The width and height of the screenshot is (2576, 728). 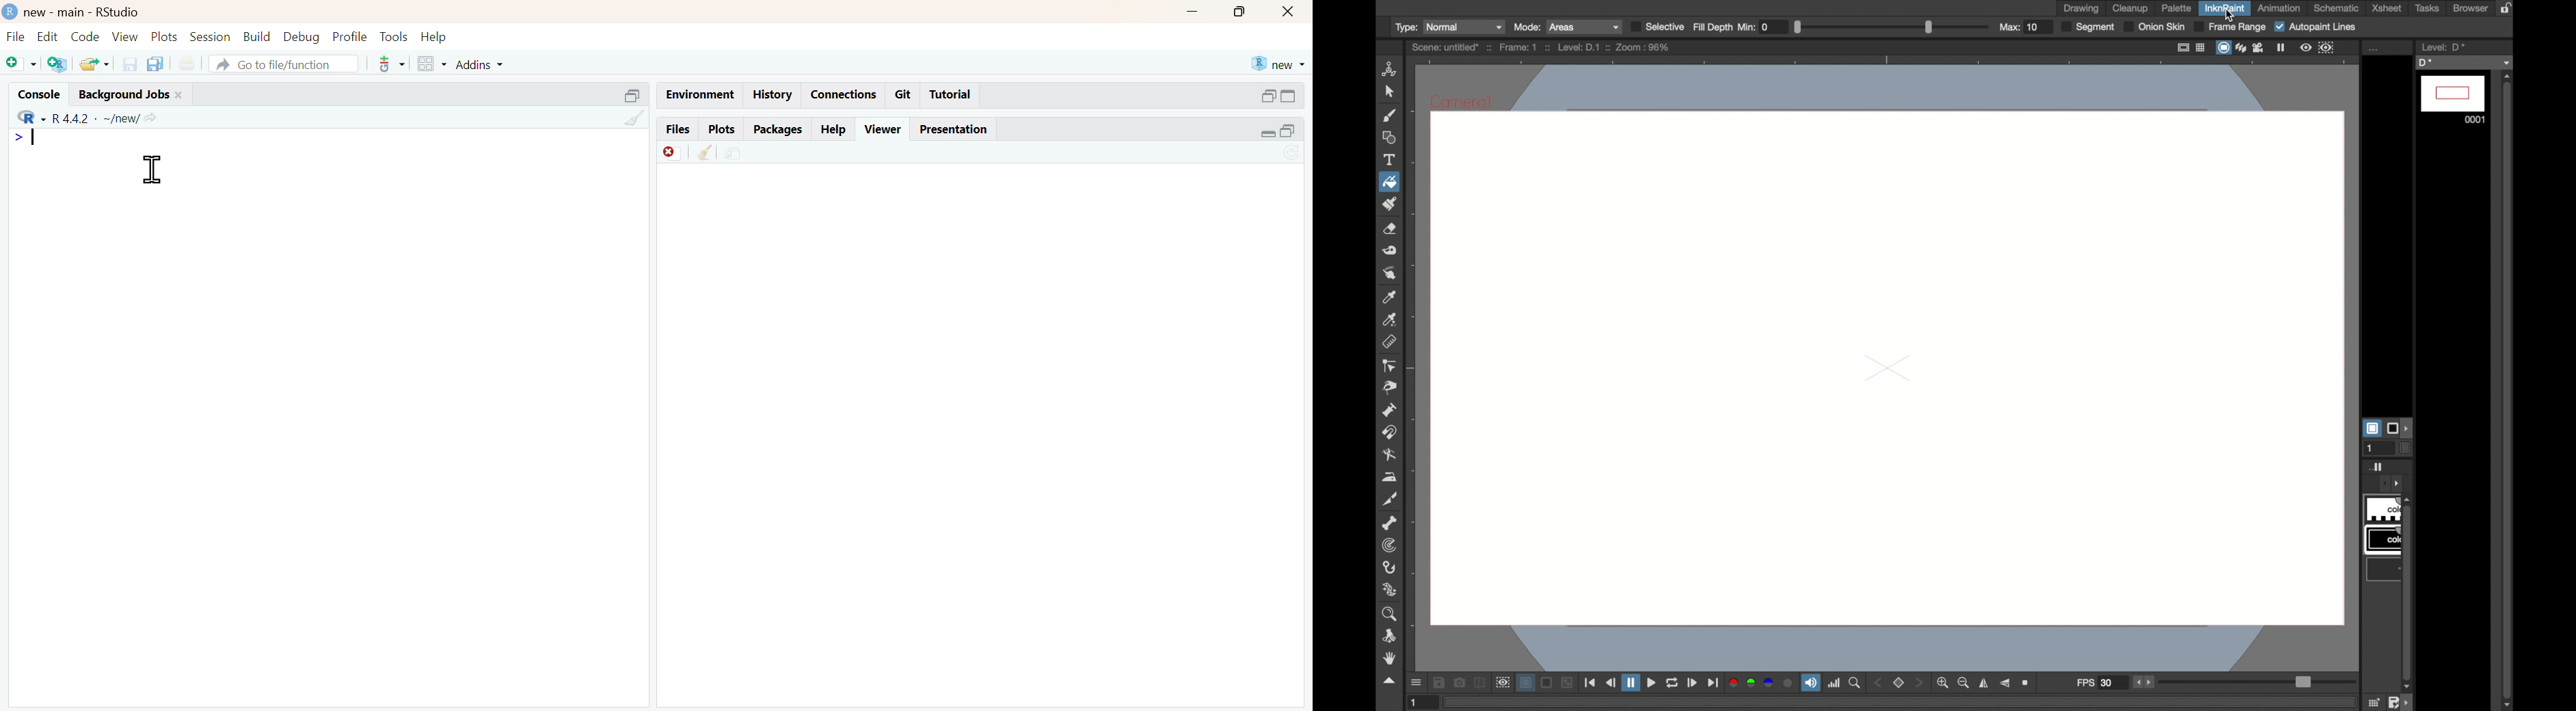 I want to click on copy, so click(x=155, y=64).